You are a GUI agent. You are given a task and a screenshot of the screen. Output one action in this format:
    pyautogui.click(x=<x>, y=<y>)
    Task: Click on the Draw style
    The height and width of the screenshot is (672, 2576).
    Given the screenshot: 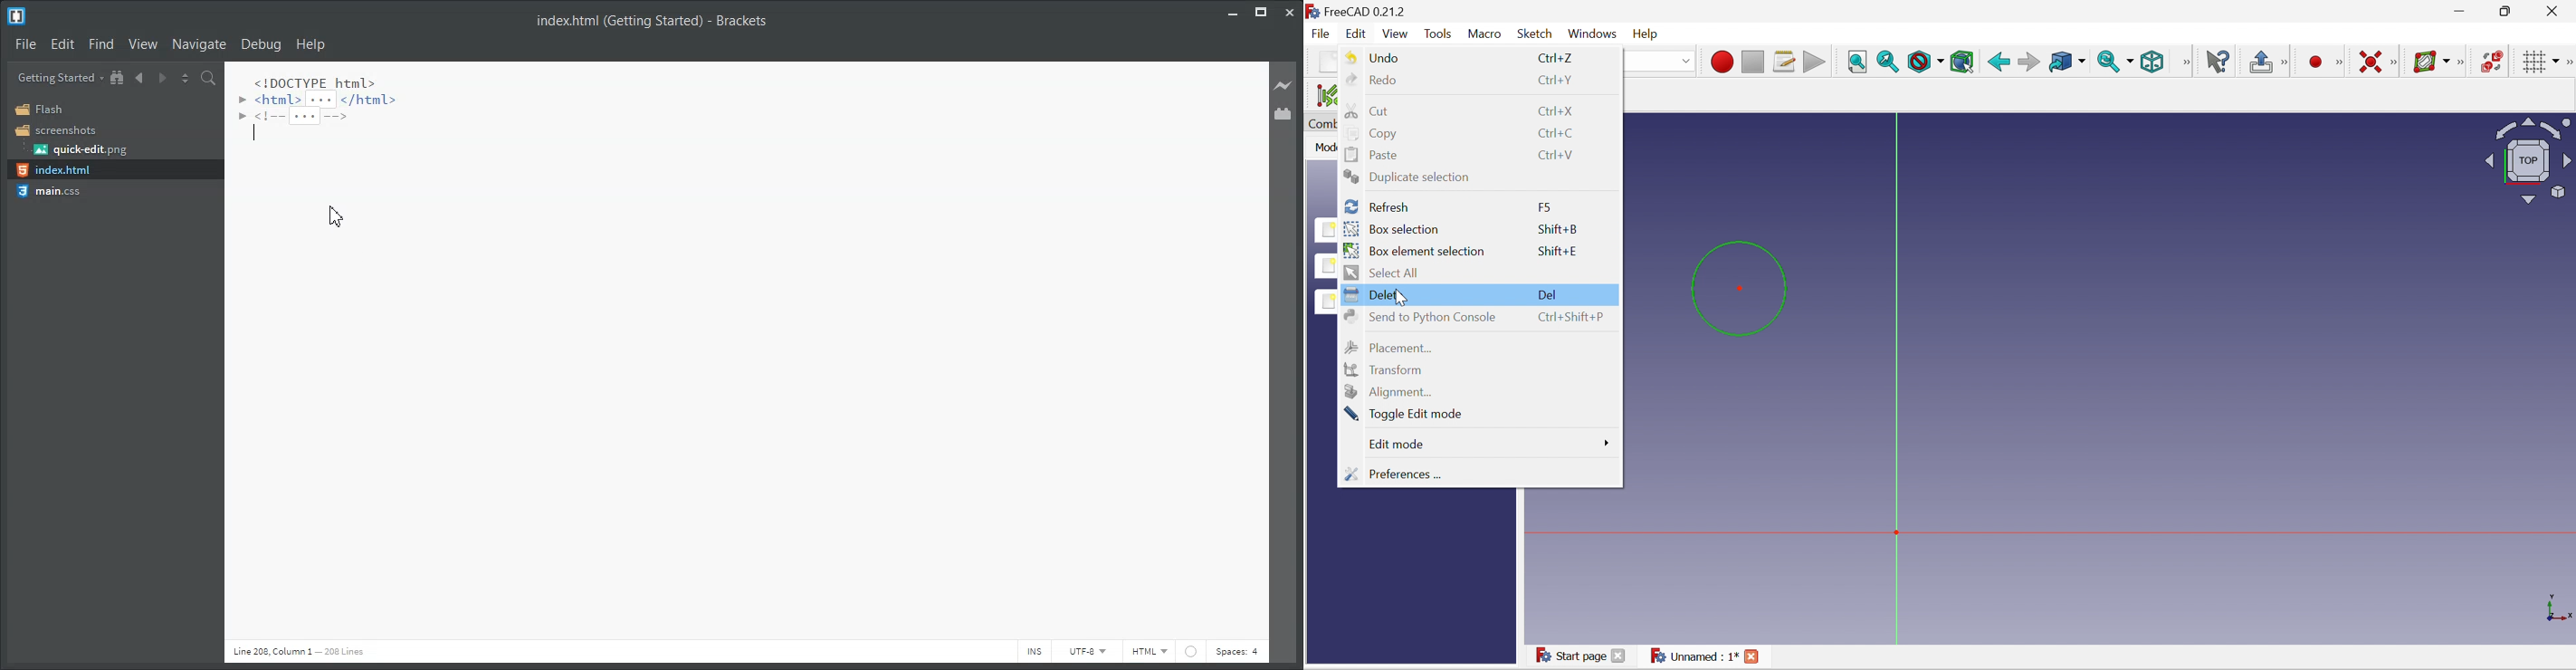 What is the action you would take?
    pyautogui.click(x=1926, y=63)
    